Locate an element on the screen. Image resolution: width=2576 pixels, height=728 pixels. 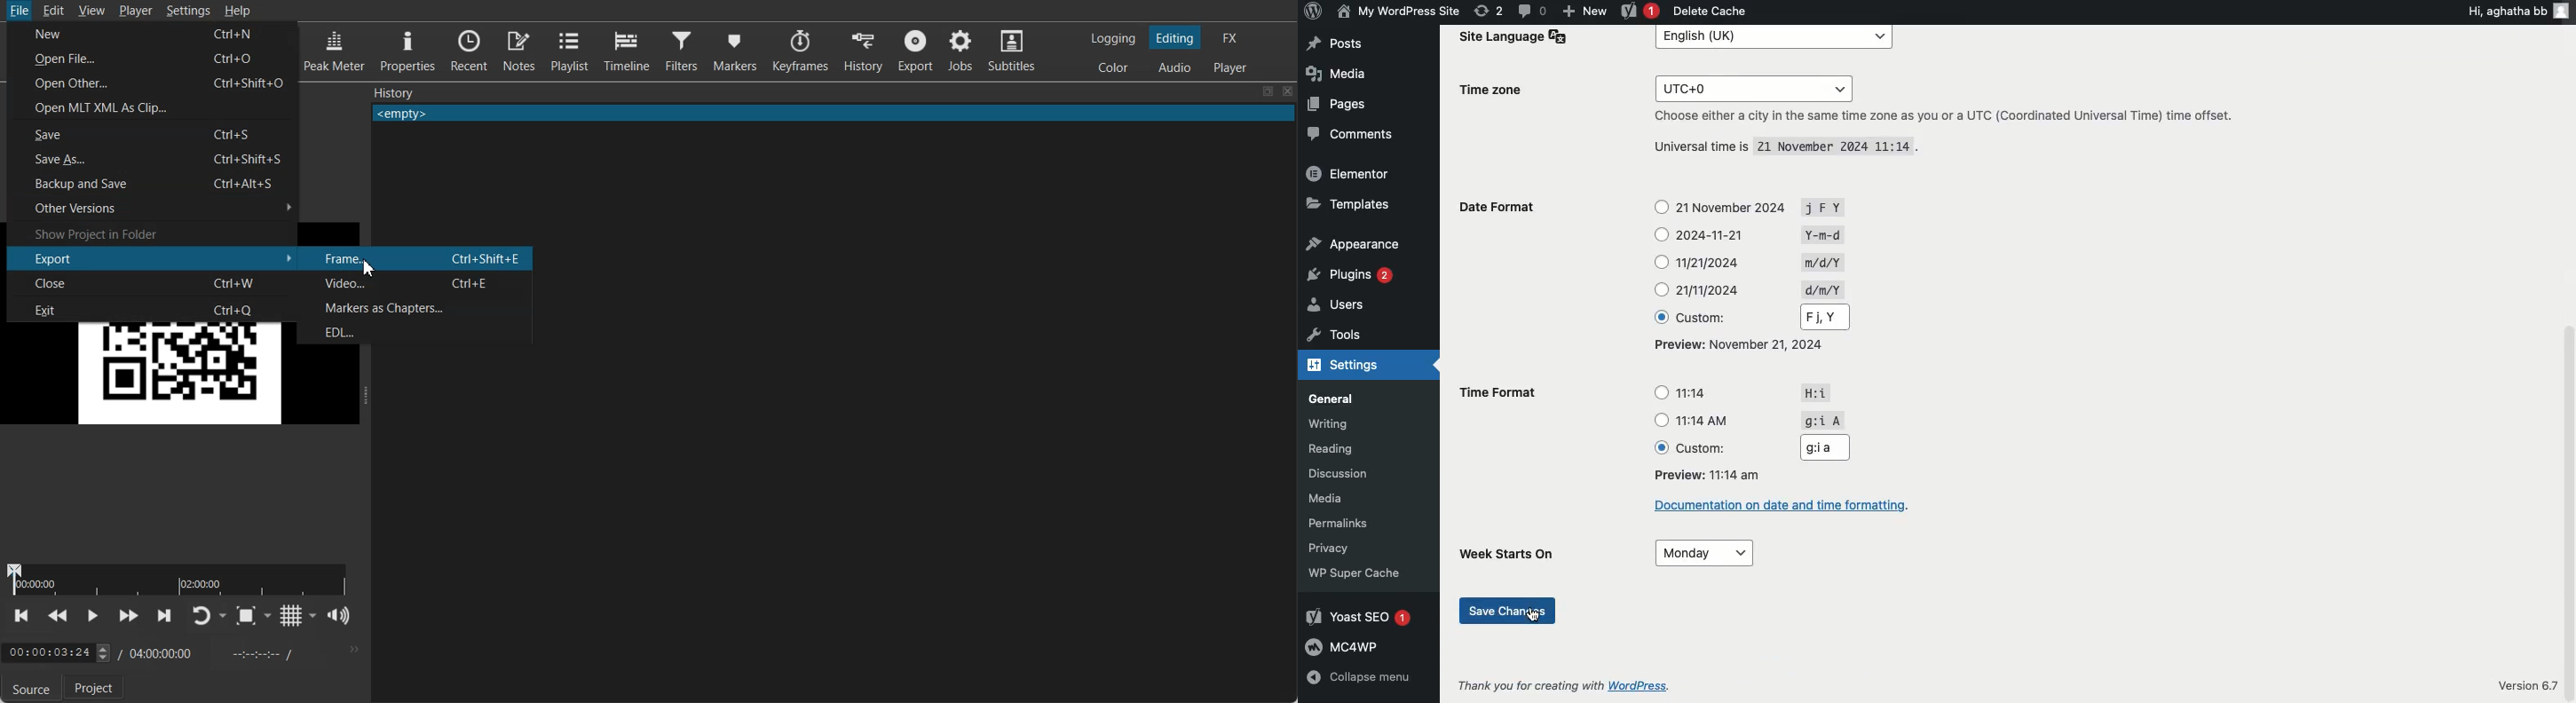
Maximize is located at coordinates (1268, 92).